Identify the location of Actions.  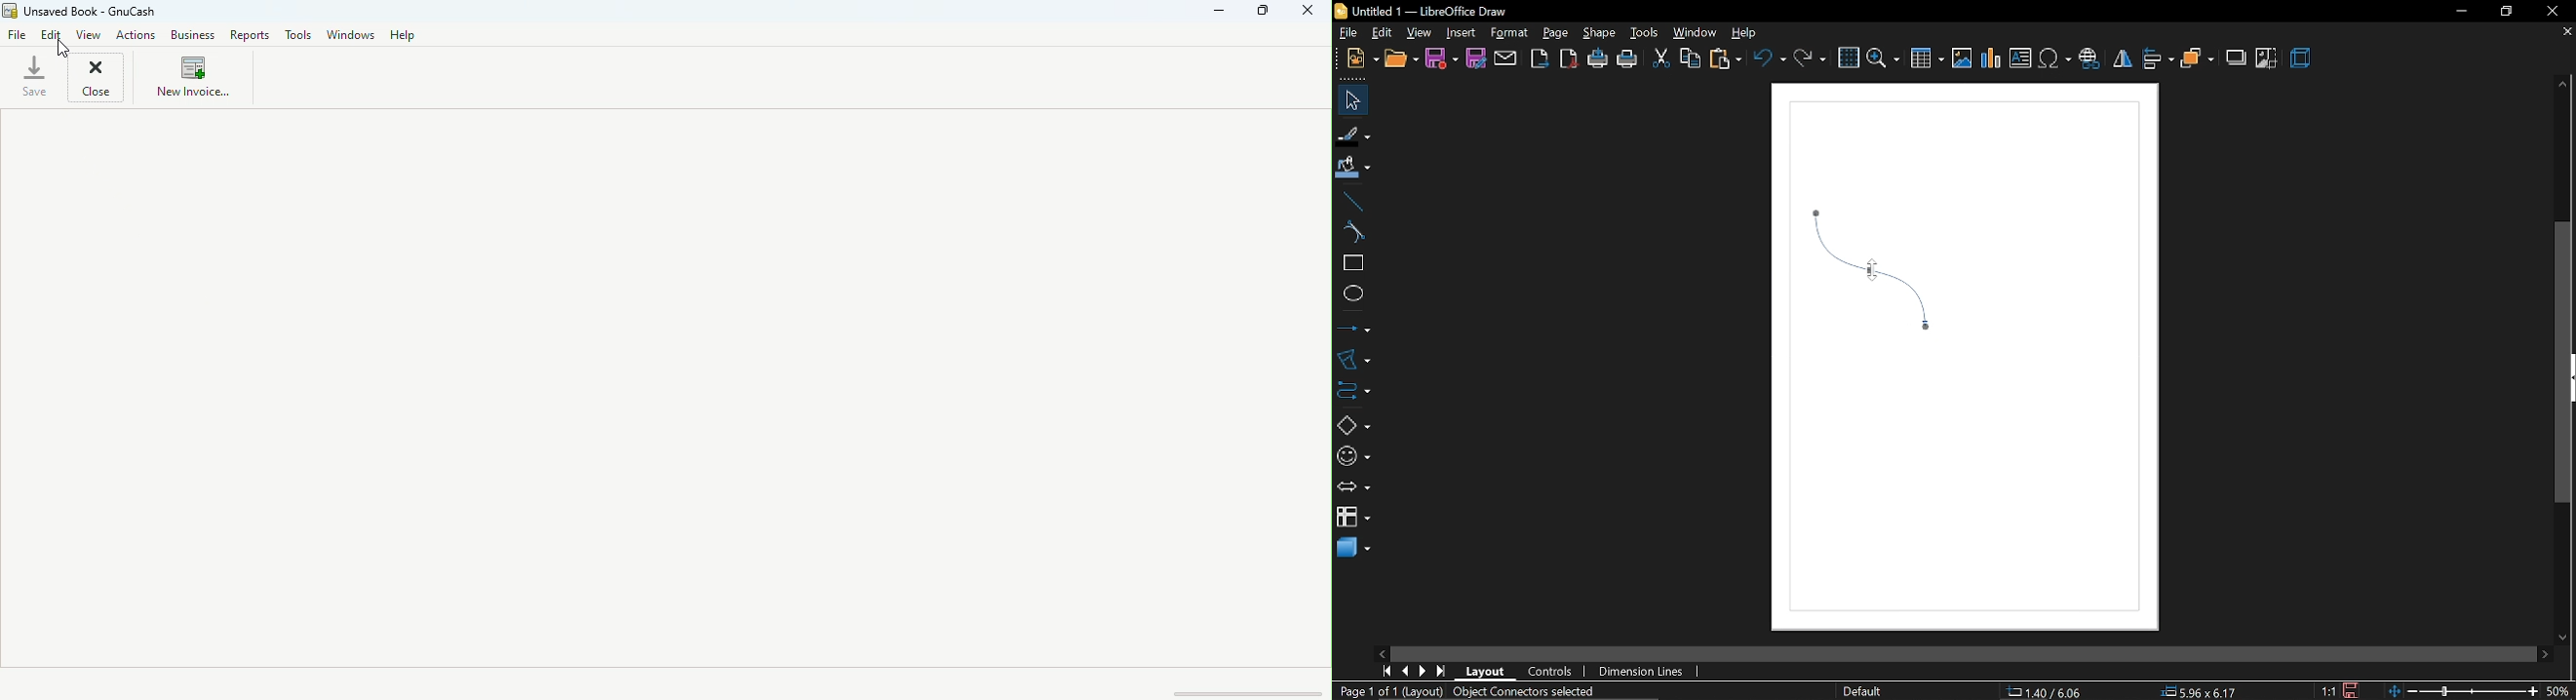
(139, 35).